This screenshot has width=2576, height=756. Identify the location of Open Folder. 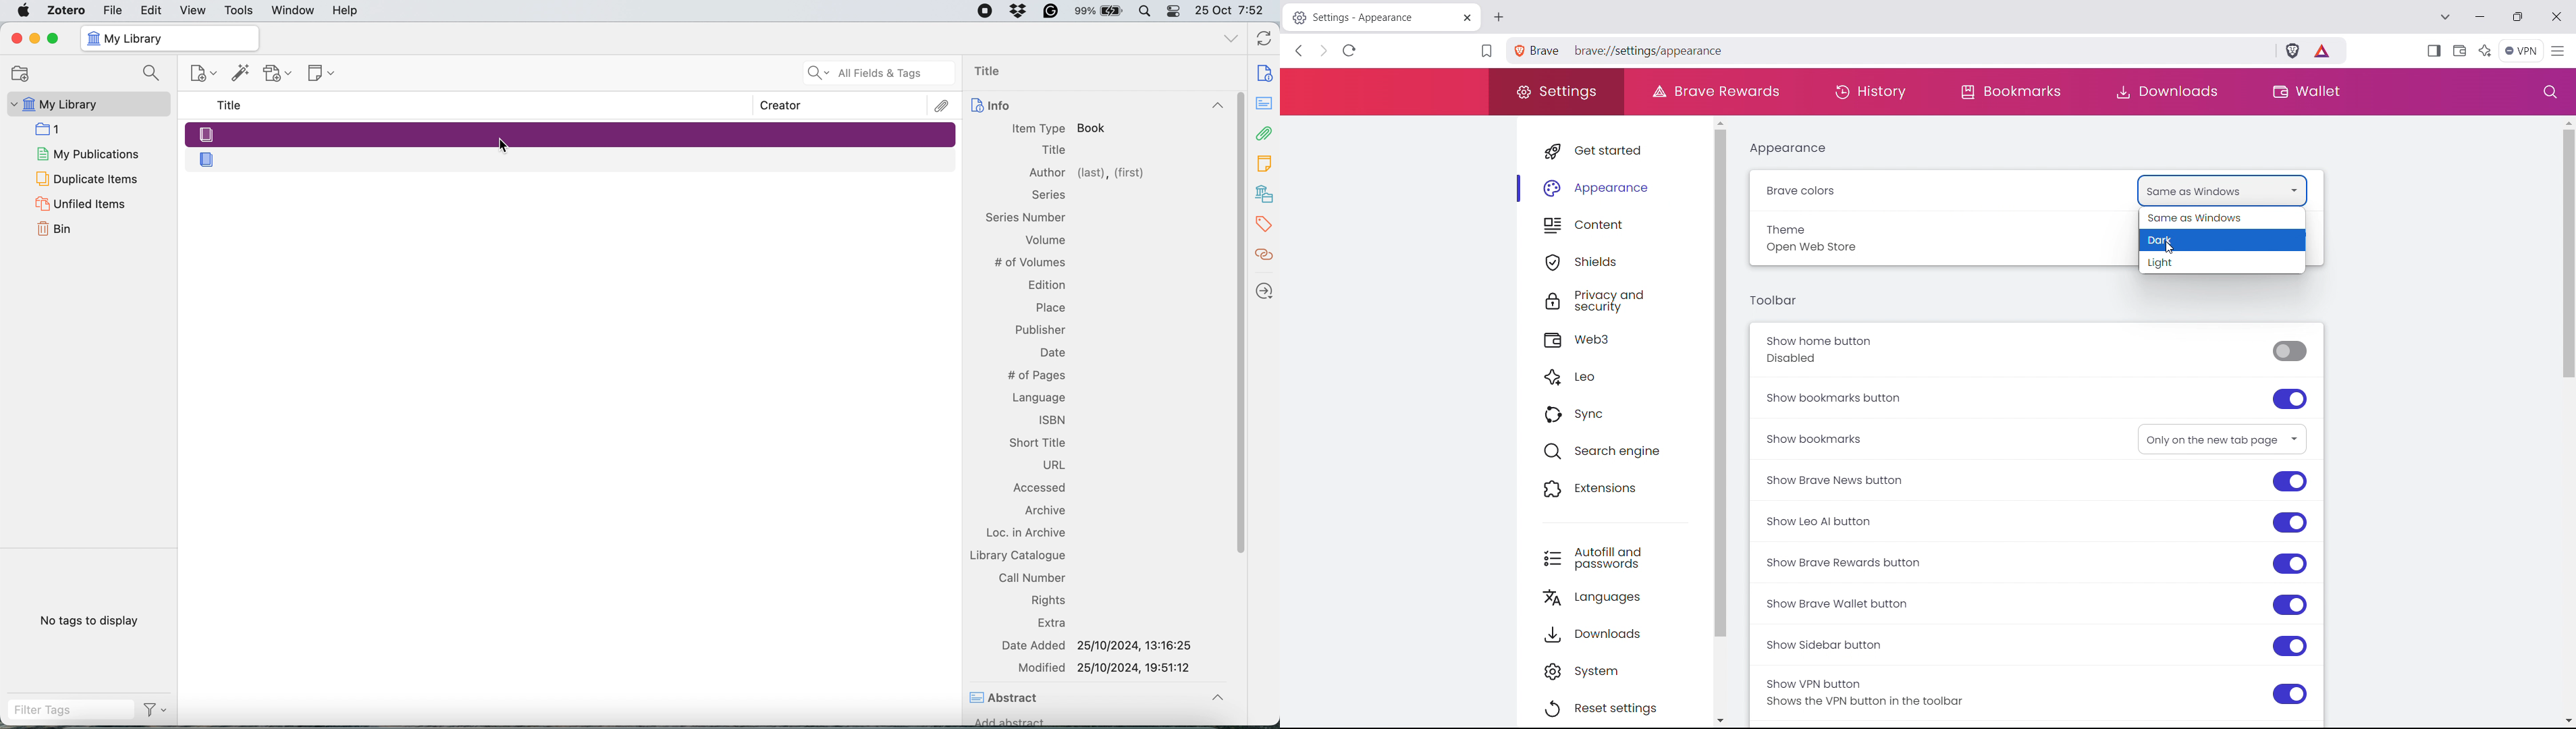
(18, 73).